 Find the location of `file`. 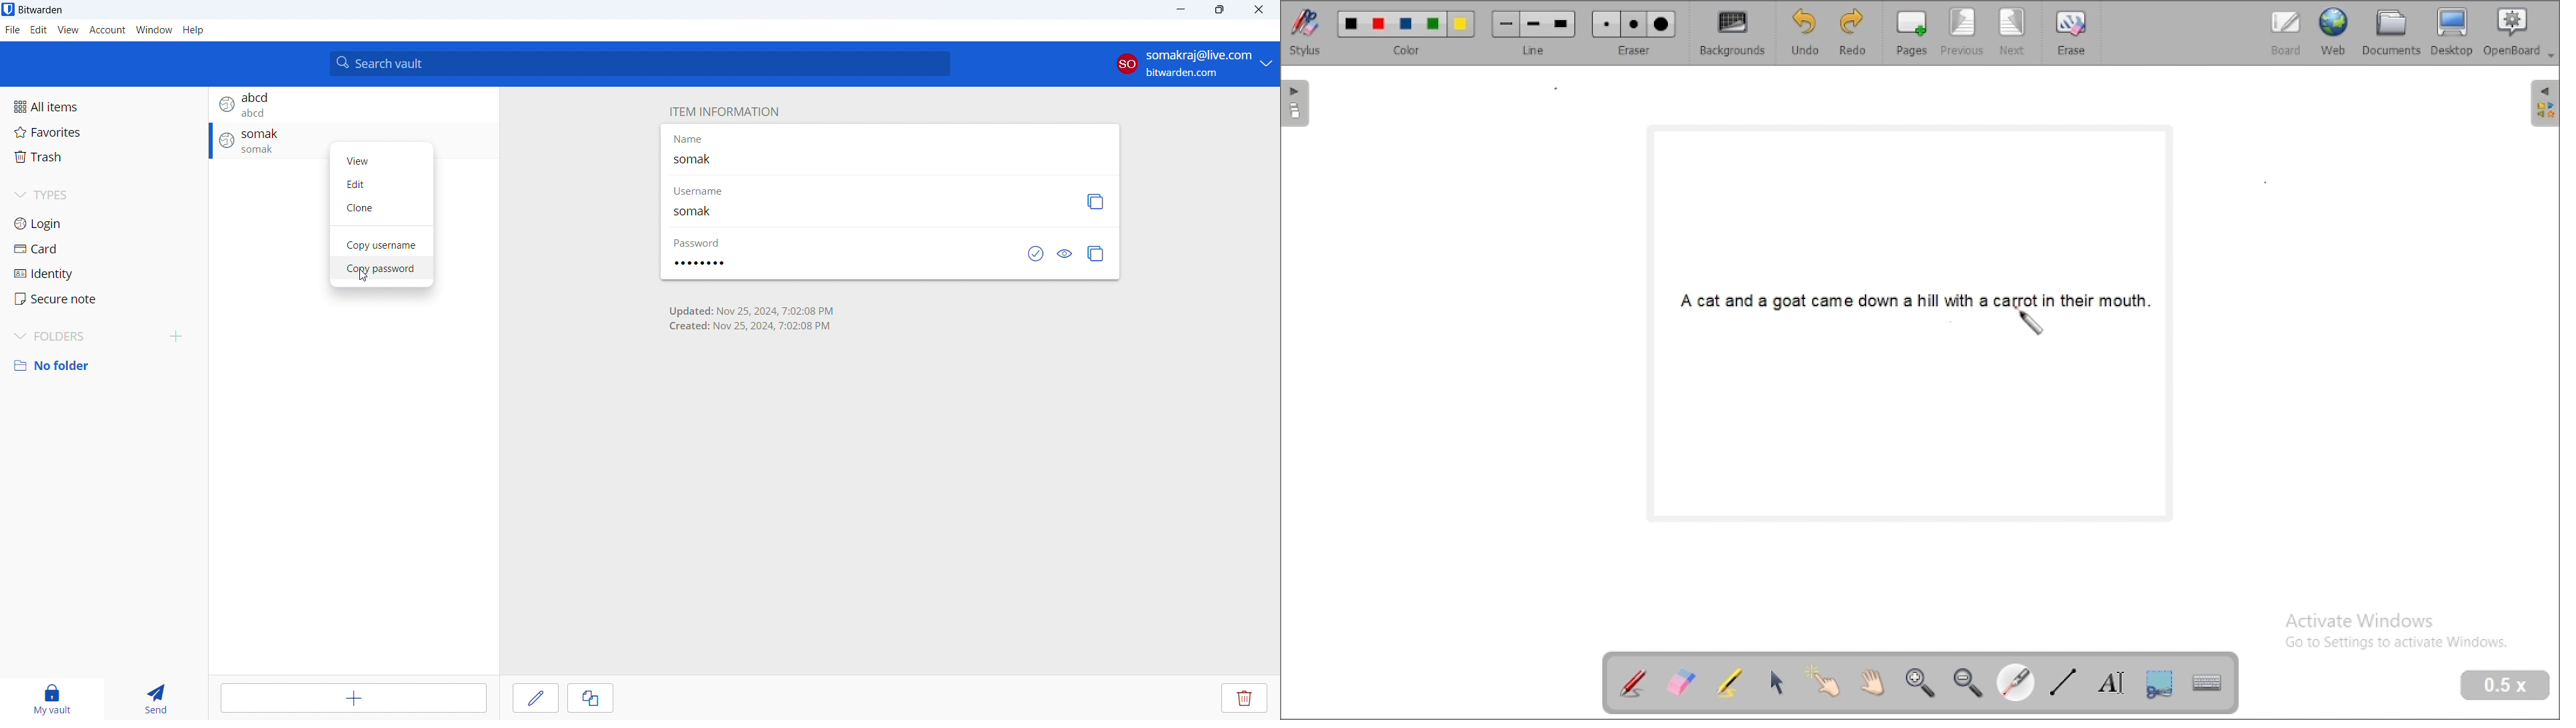

file is located at coordinates (13, 30).